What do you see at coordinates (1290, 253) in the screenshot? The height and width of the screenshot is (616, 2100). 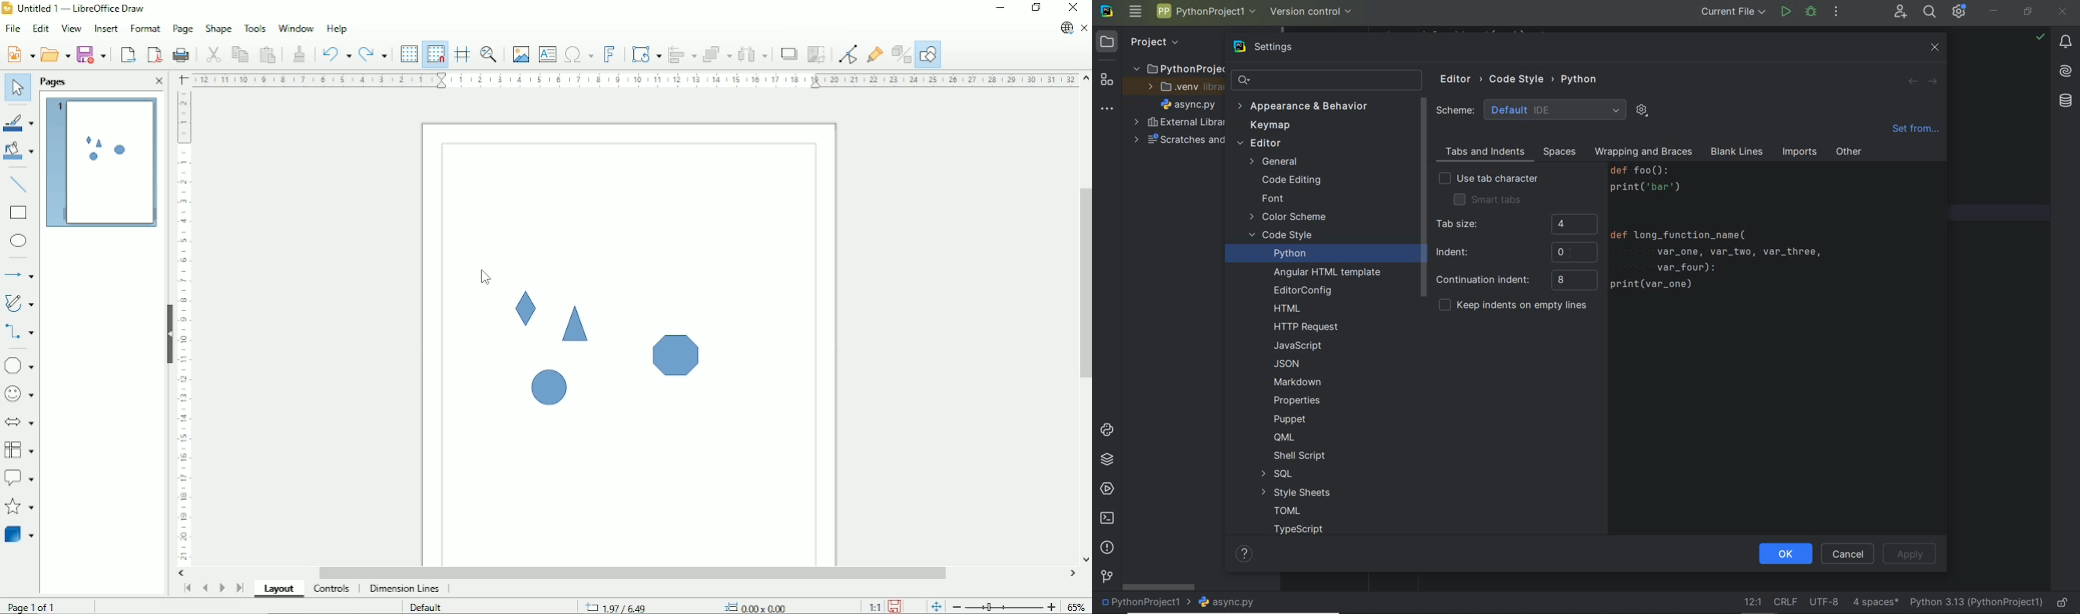 I see `python` at bounding box center [1290, 253].